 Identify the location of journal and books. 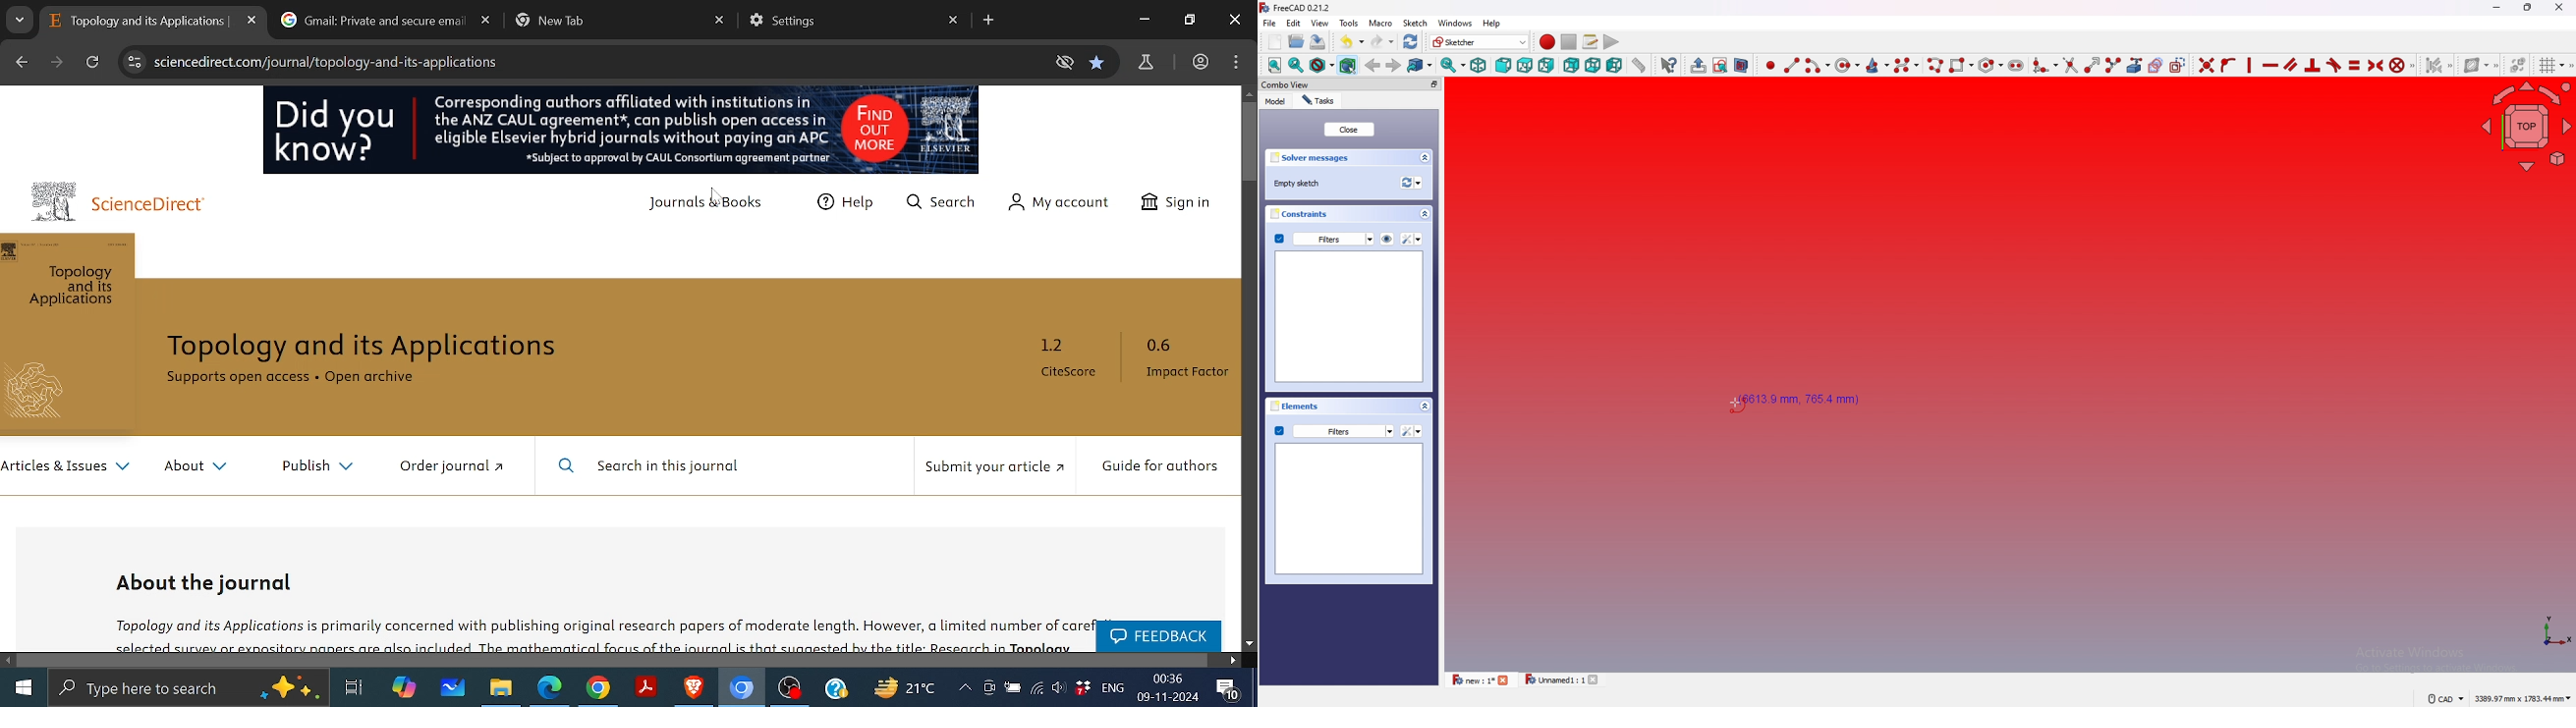
(703, 207).